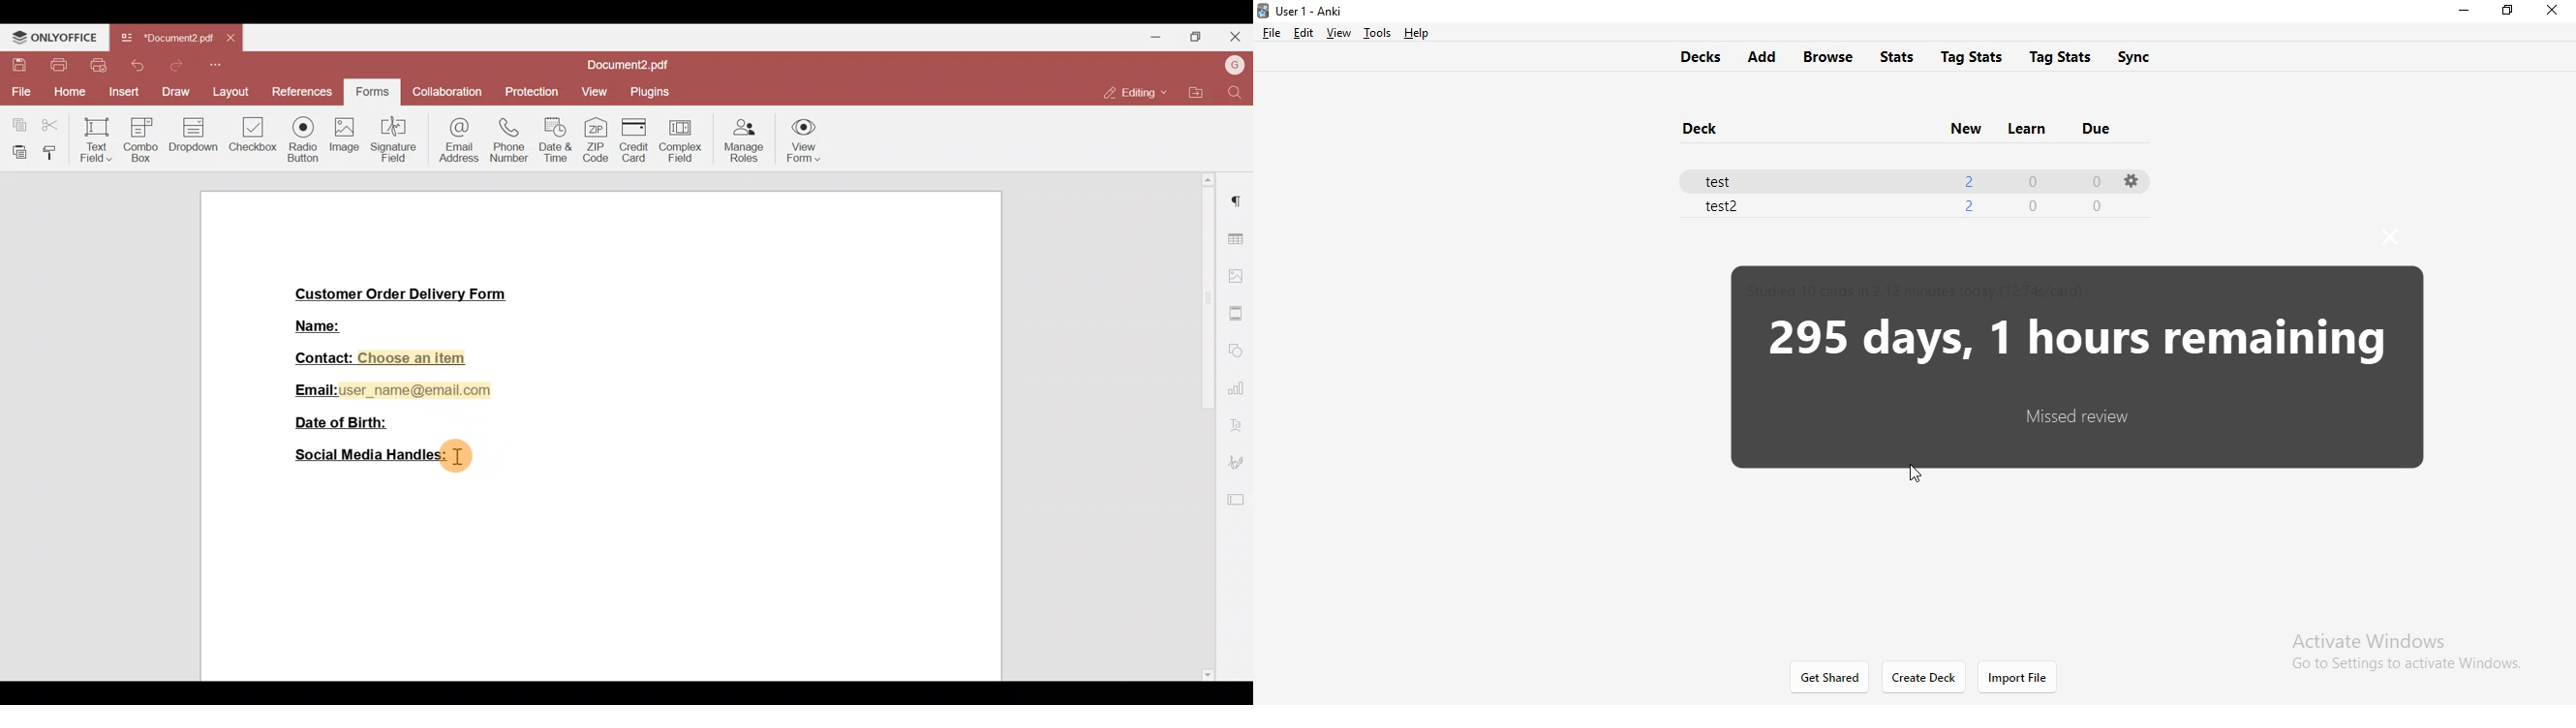  Describe the element at coordinates (2063, 54) in the screenshot. I see `tags stats` at that location.